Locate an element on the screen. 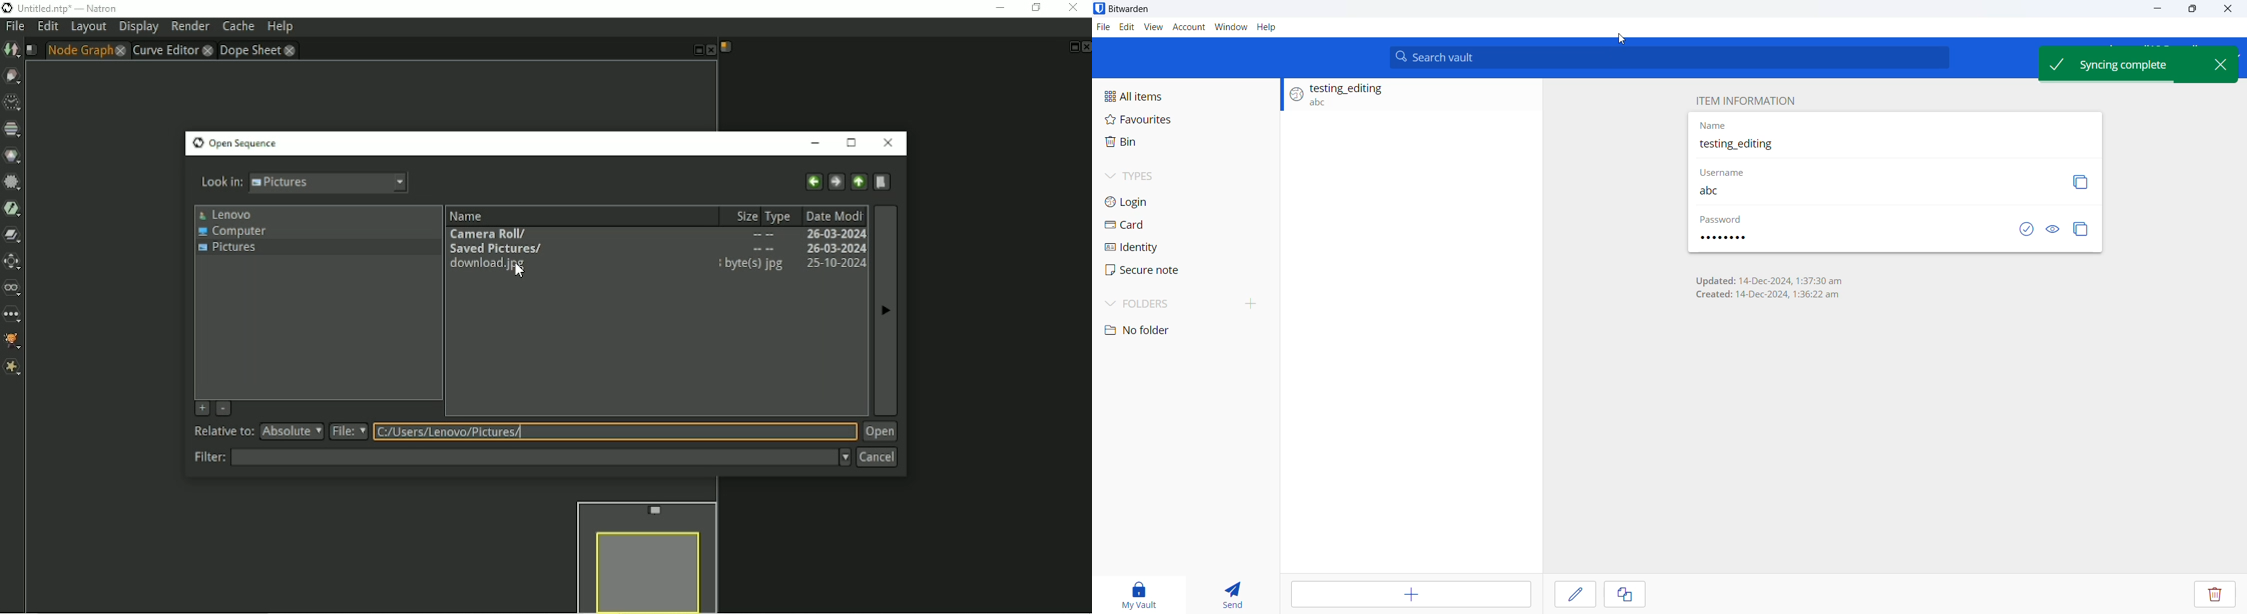 This screenshot has height=616, width=2268. minimize is located at coordinates (2156, 13).